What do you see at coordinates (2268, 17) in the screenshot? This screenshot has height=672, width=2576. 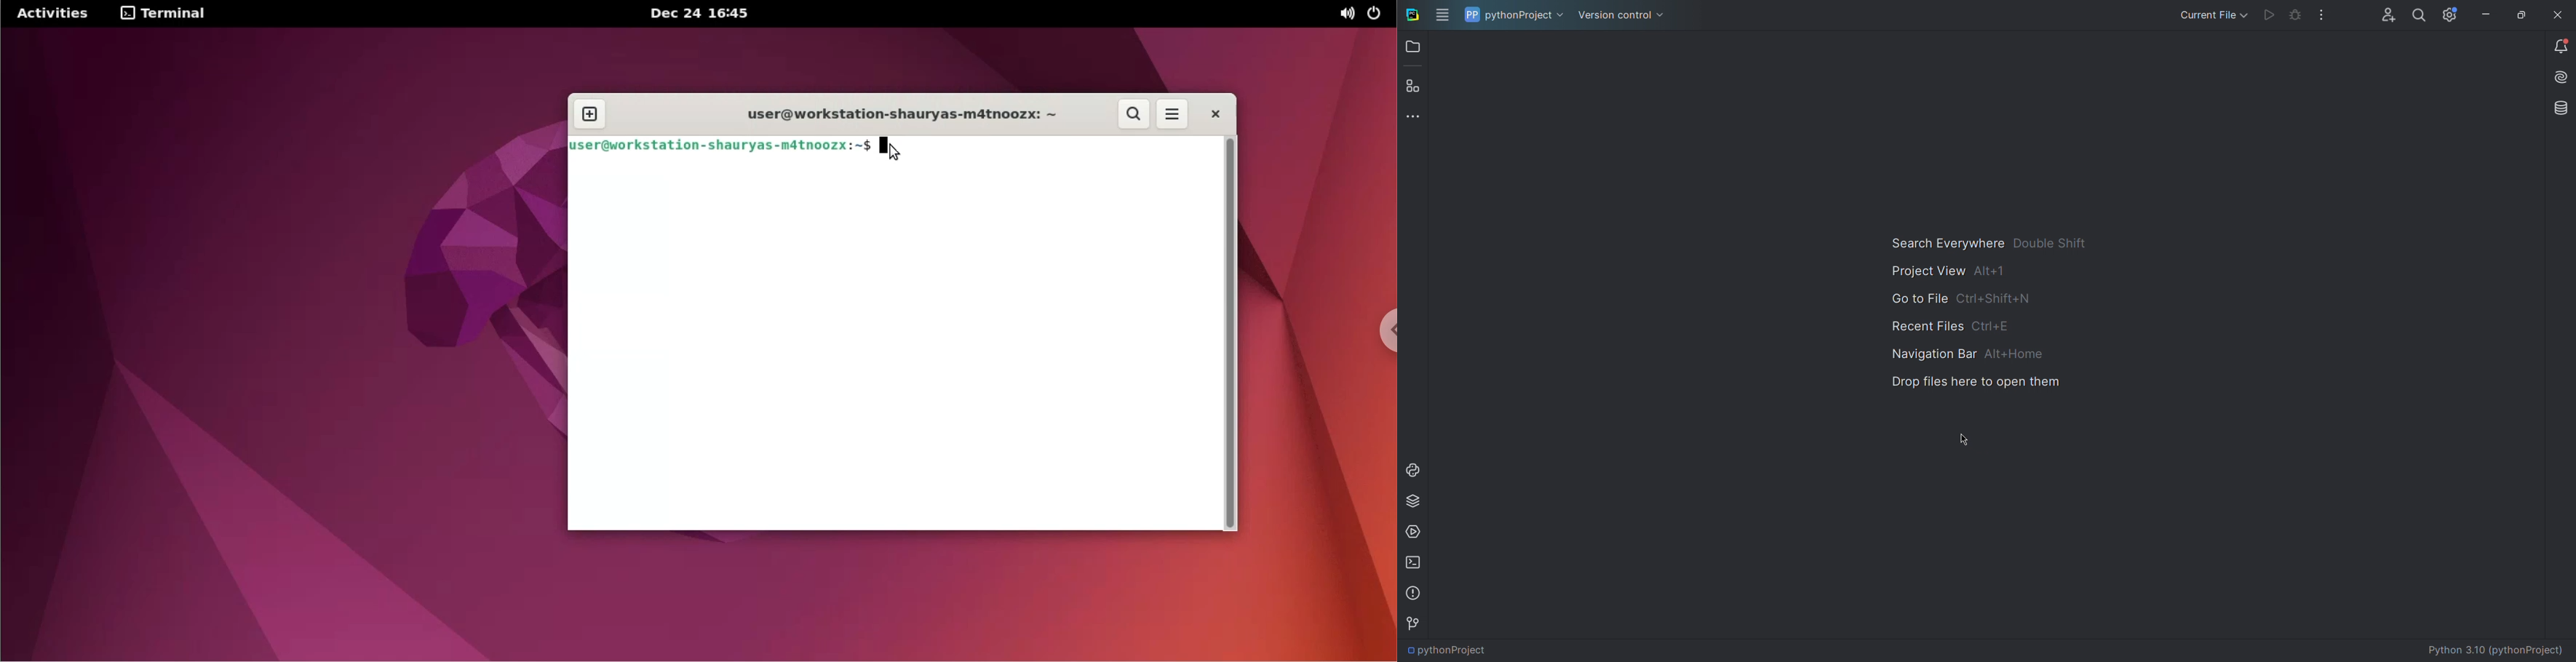 I see `run` at bounding box center [2268, 17].